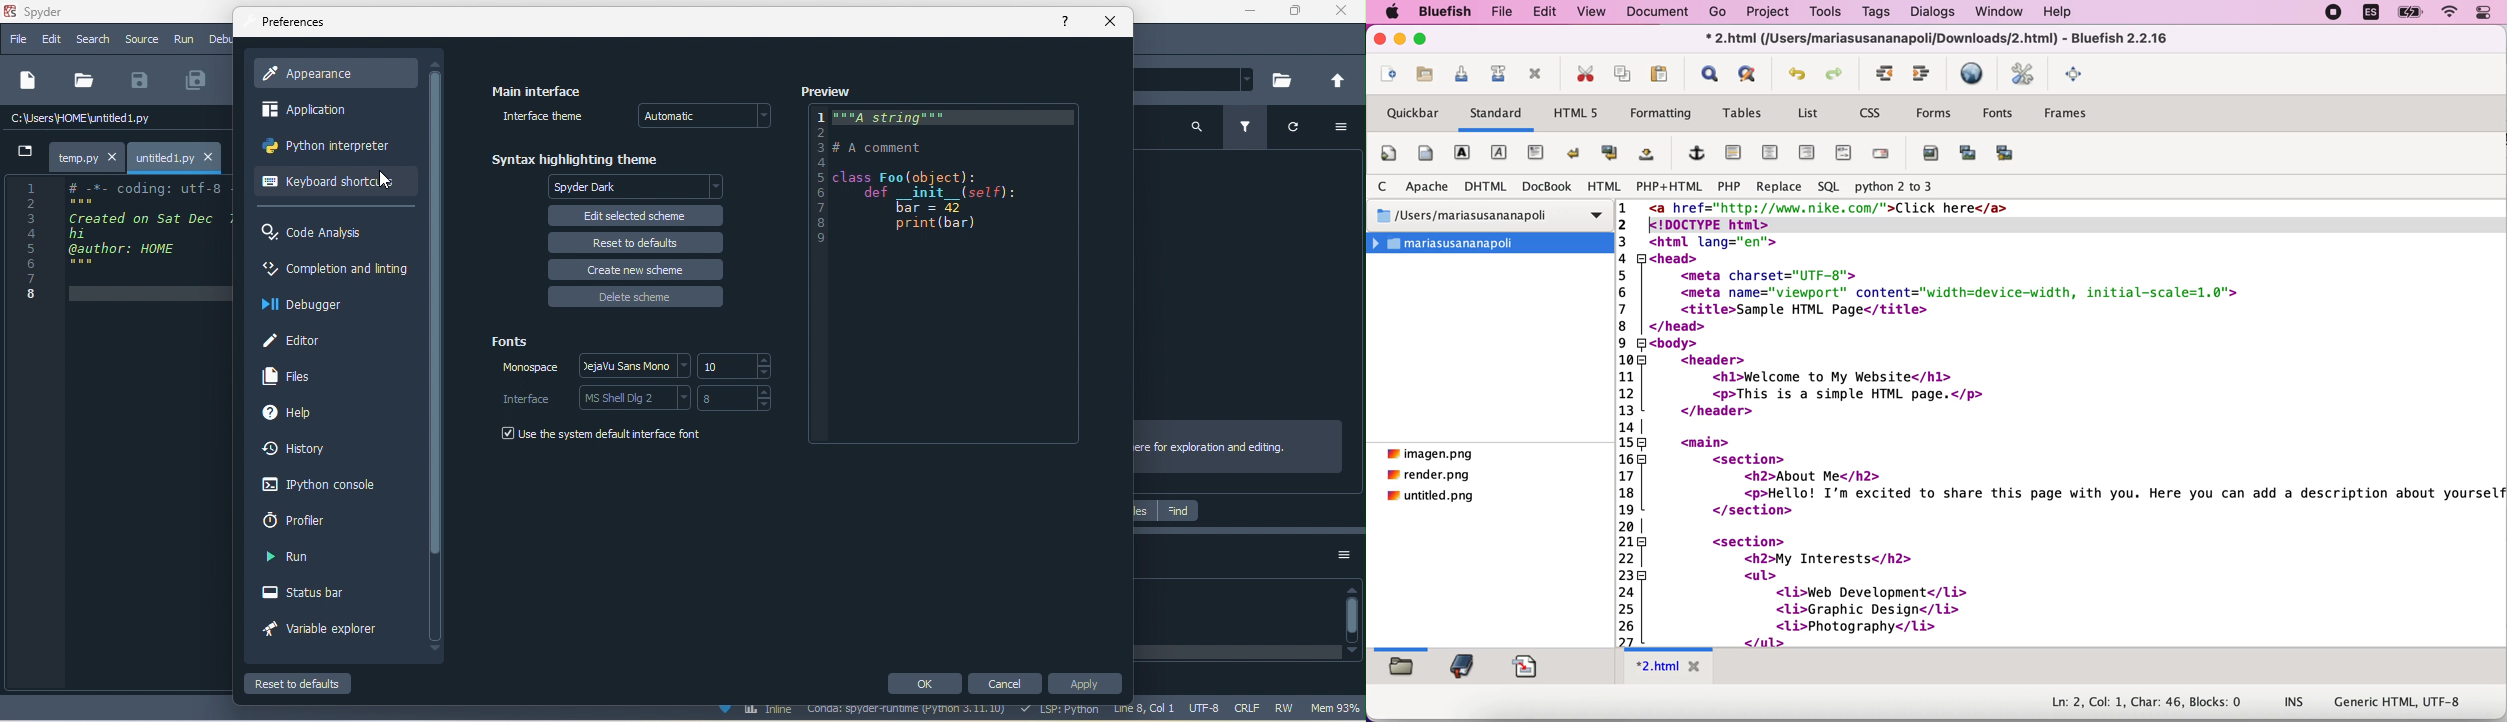 The image size is (2520, 728). What do you see at coordinates (1875, 117) in the screenshot?
I see `css` at bounding box center [1875, 117].